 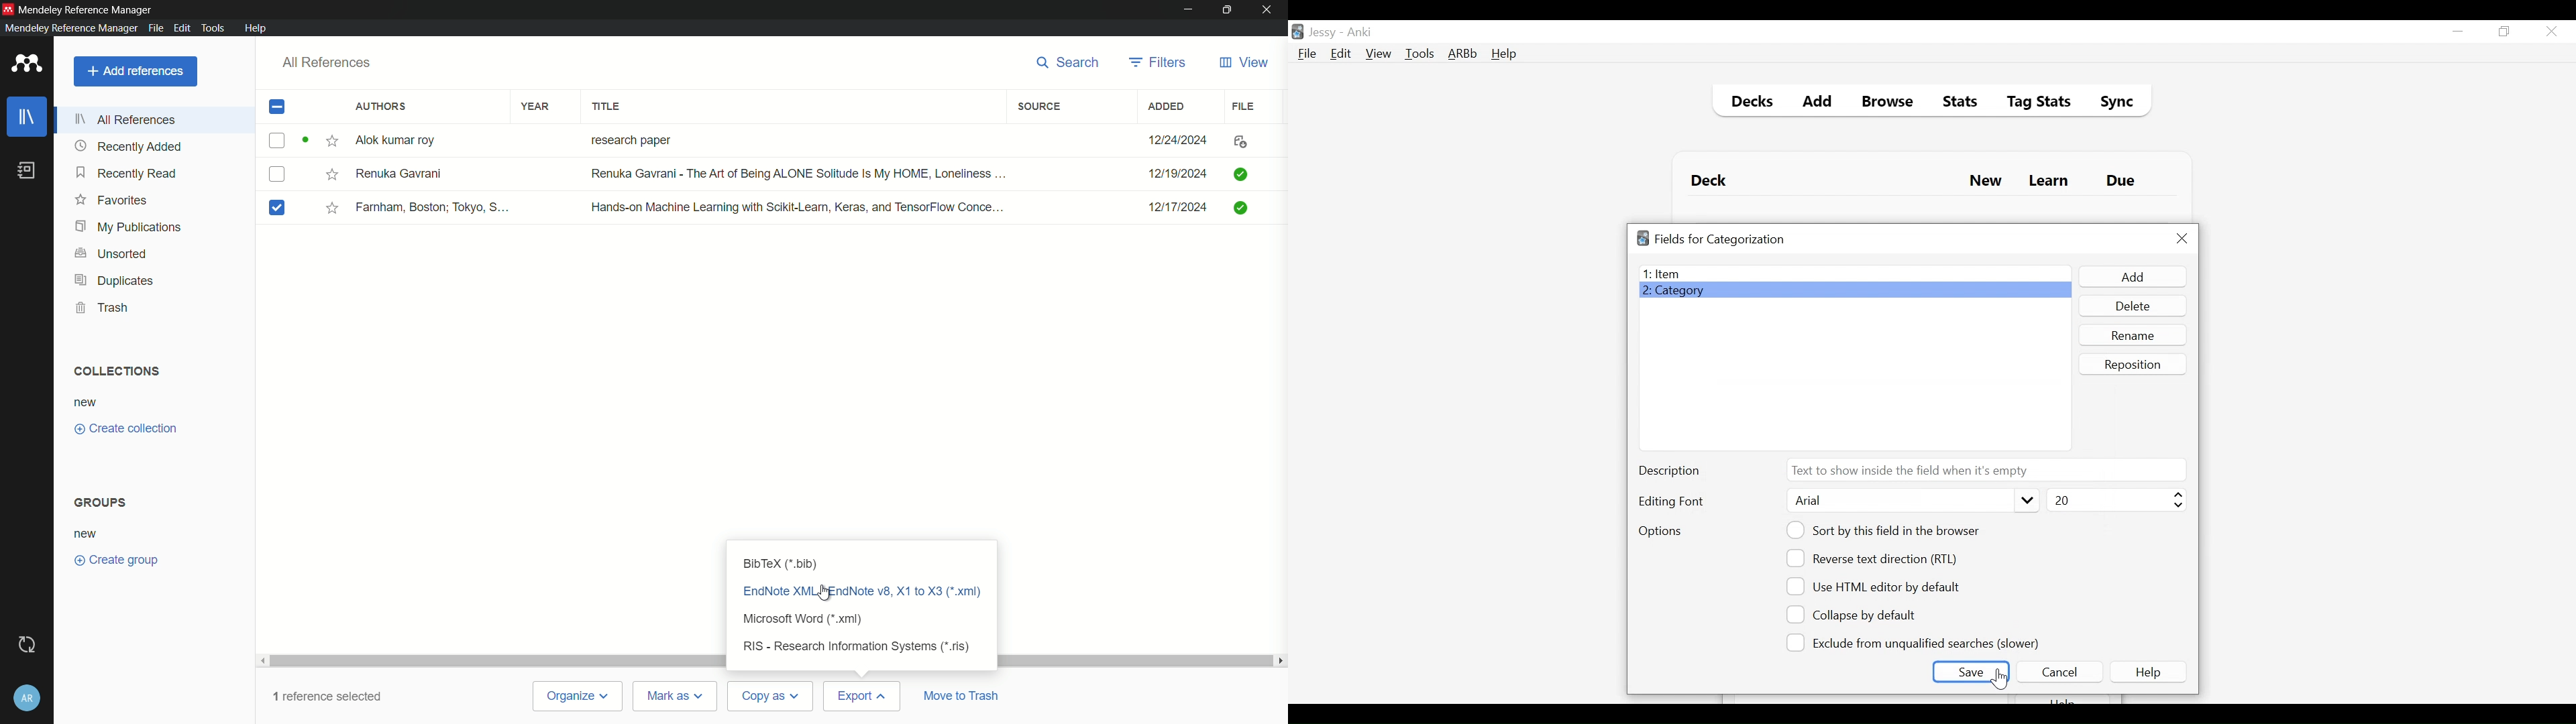 What do you see at coordinates (2151, 672) in the screenshot?
I see `Help` at bounding box center [2151, 672].